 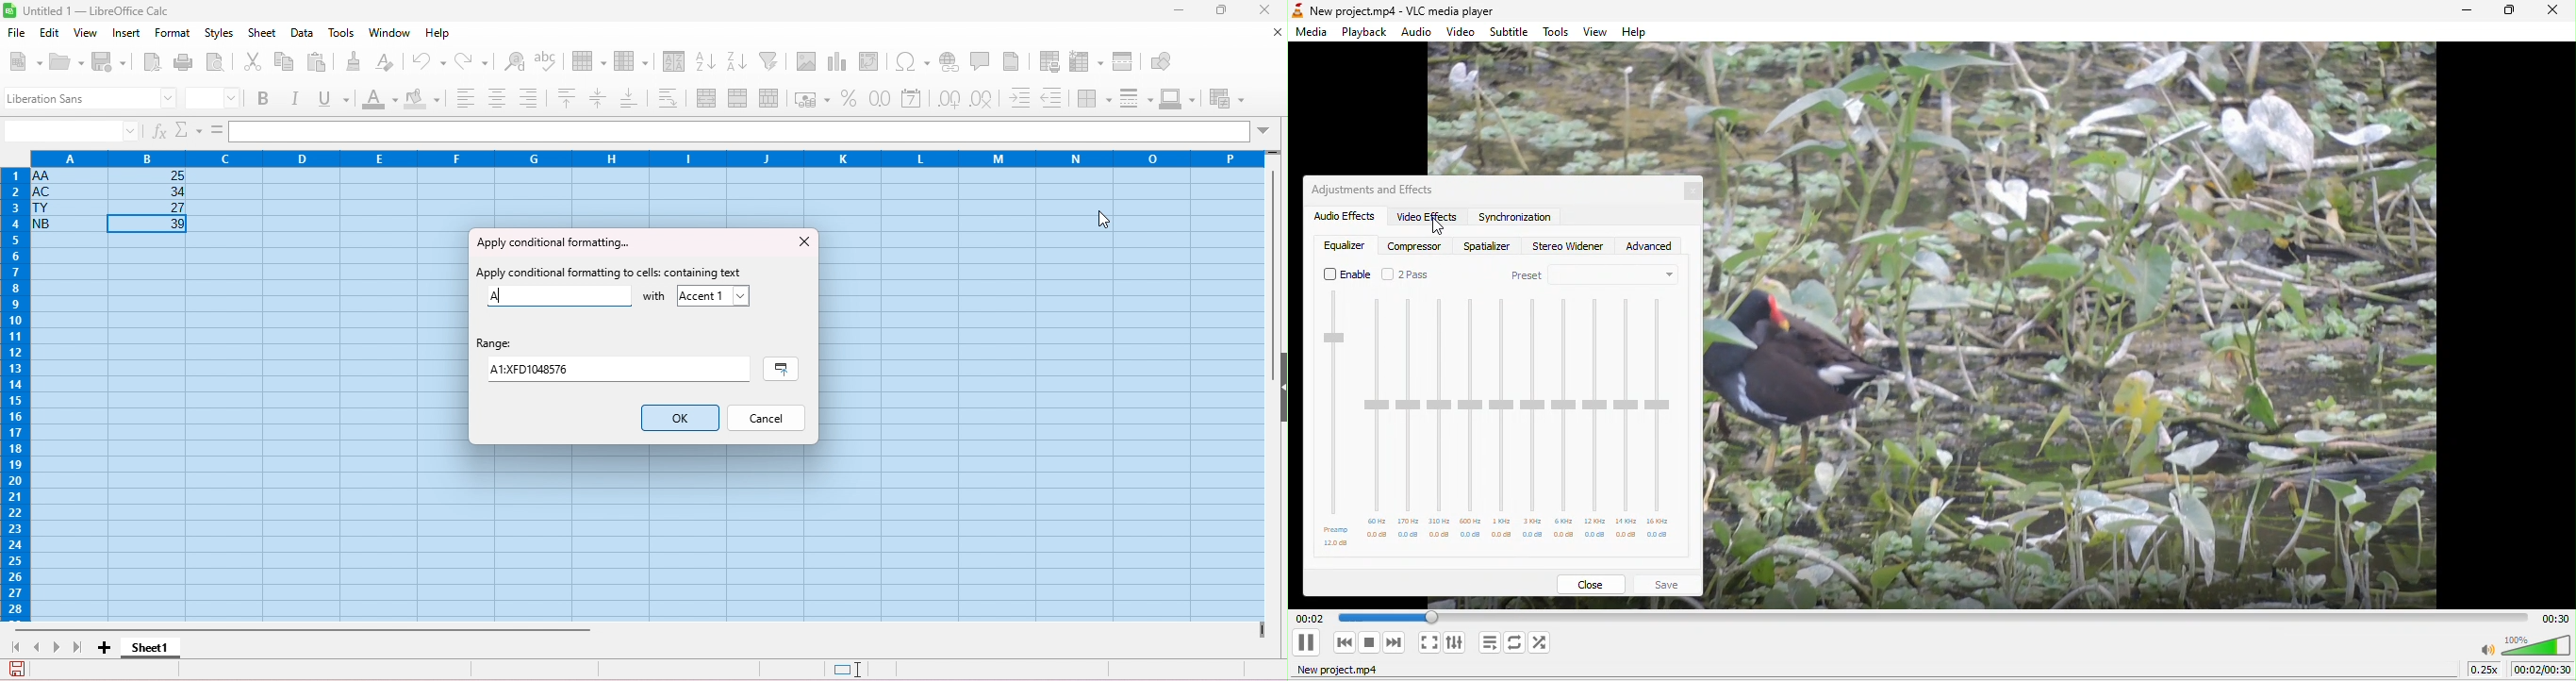 What do you see at coordinates (614, 273) in the screenshot?
I see `apply conditional formatting to cells containing text` at bounding box center [614, 273].